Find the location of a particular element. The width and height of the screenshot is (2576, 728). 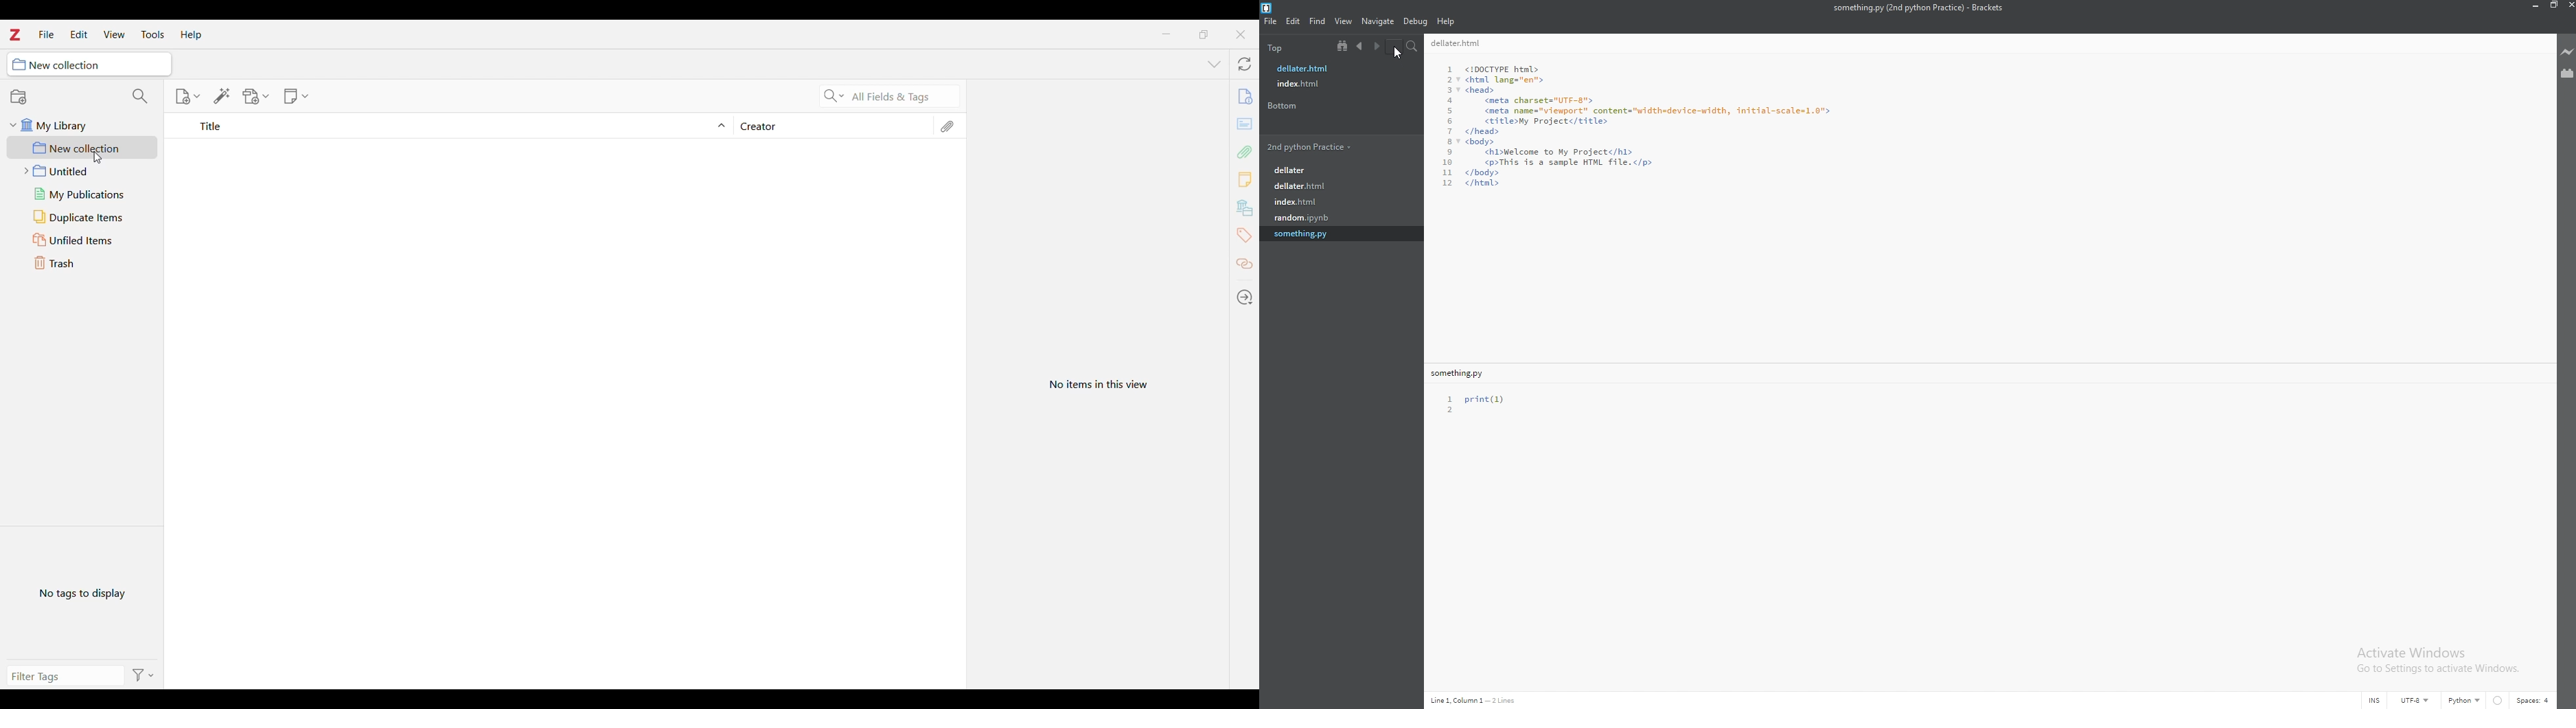

file name is located at coordinates (1333, 83).